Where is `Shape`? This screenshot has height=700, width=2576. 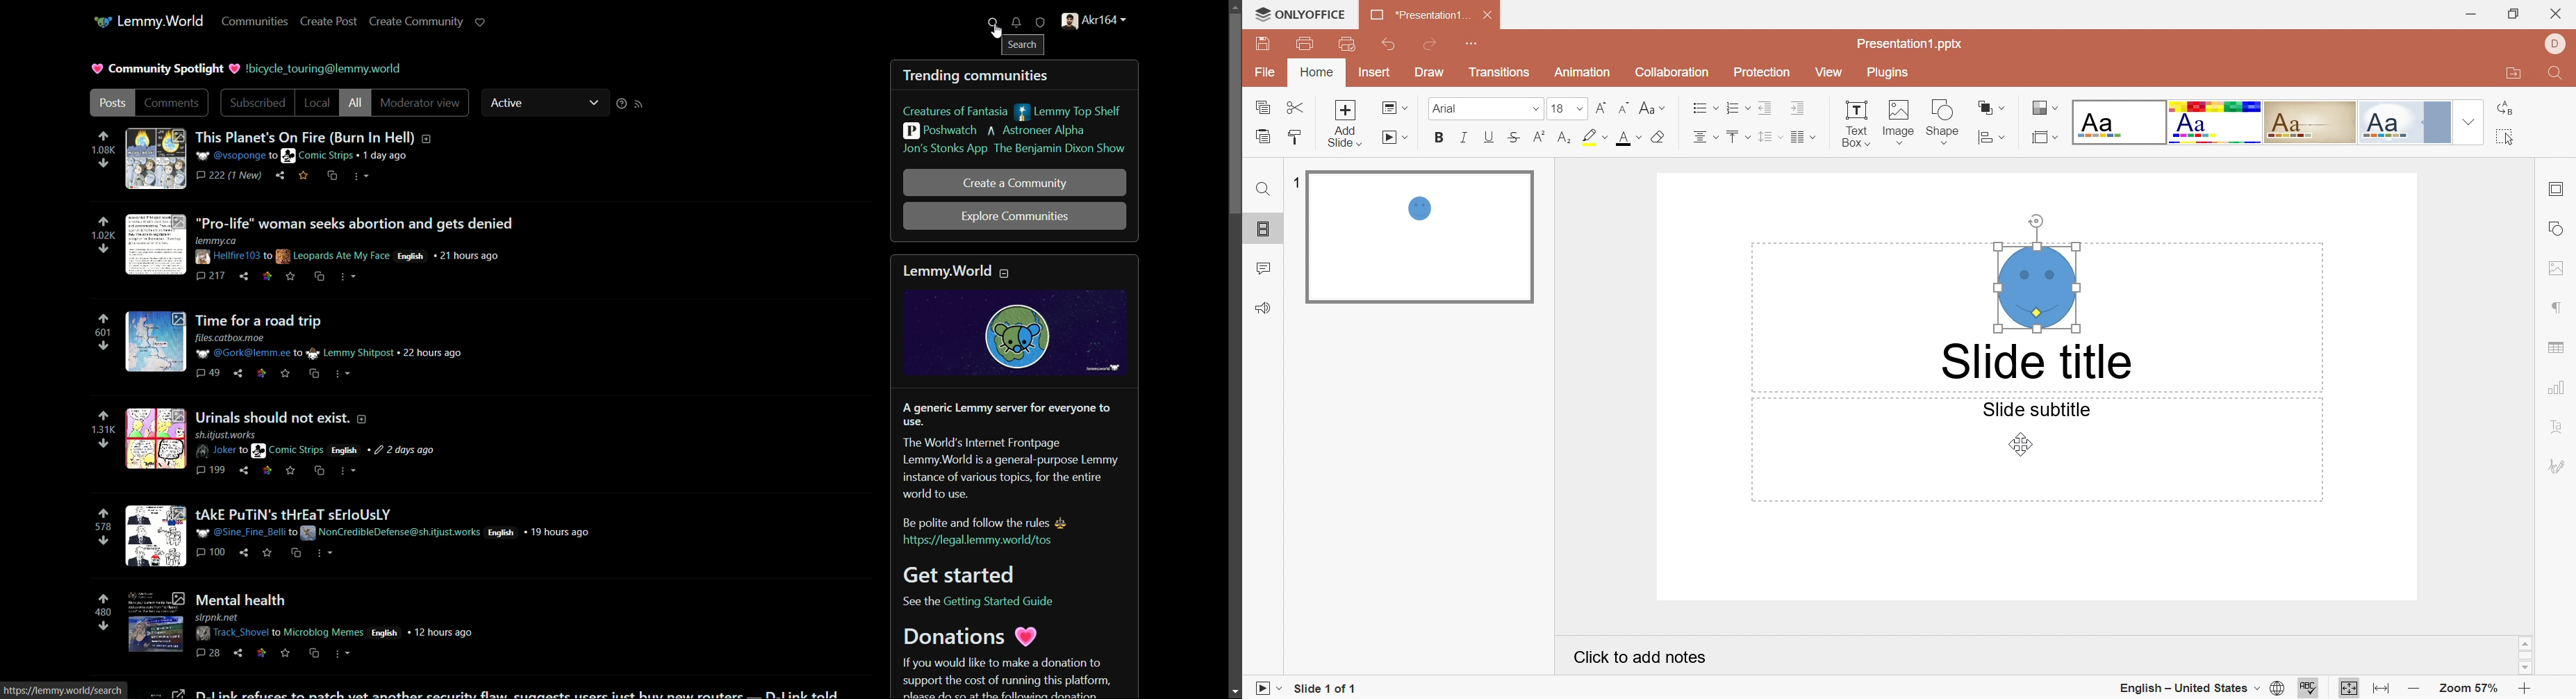 Shape is located at coordinates (1945, 121).